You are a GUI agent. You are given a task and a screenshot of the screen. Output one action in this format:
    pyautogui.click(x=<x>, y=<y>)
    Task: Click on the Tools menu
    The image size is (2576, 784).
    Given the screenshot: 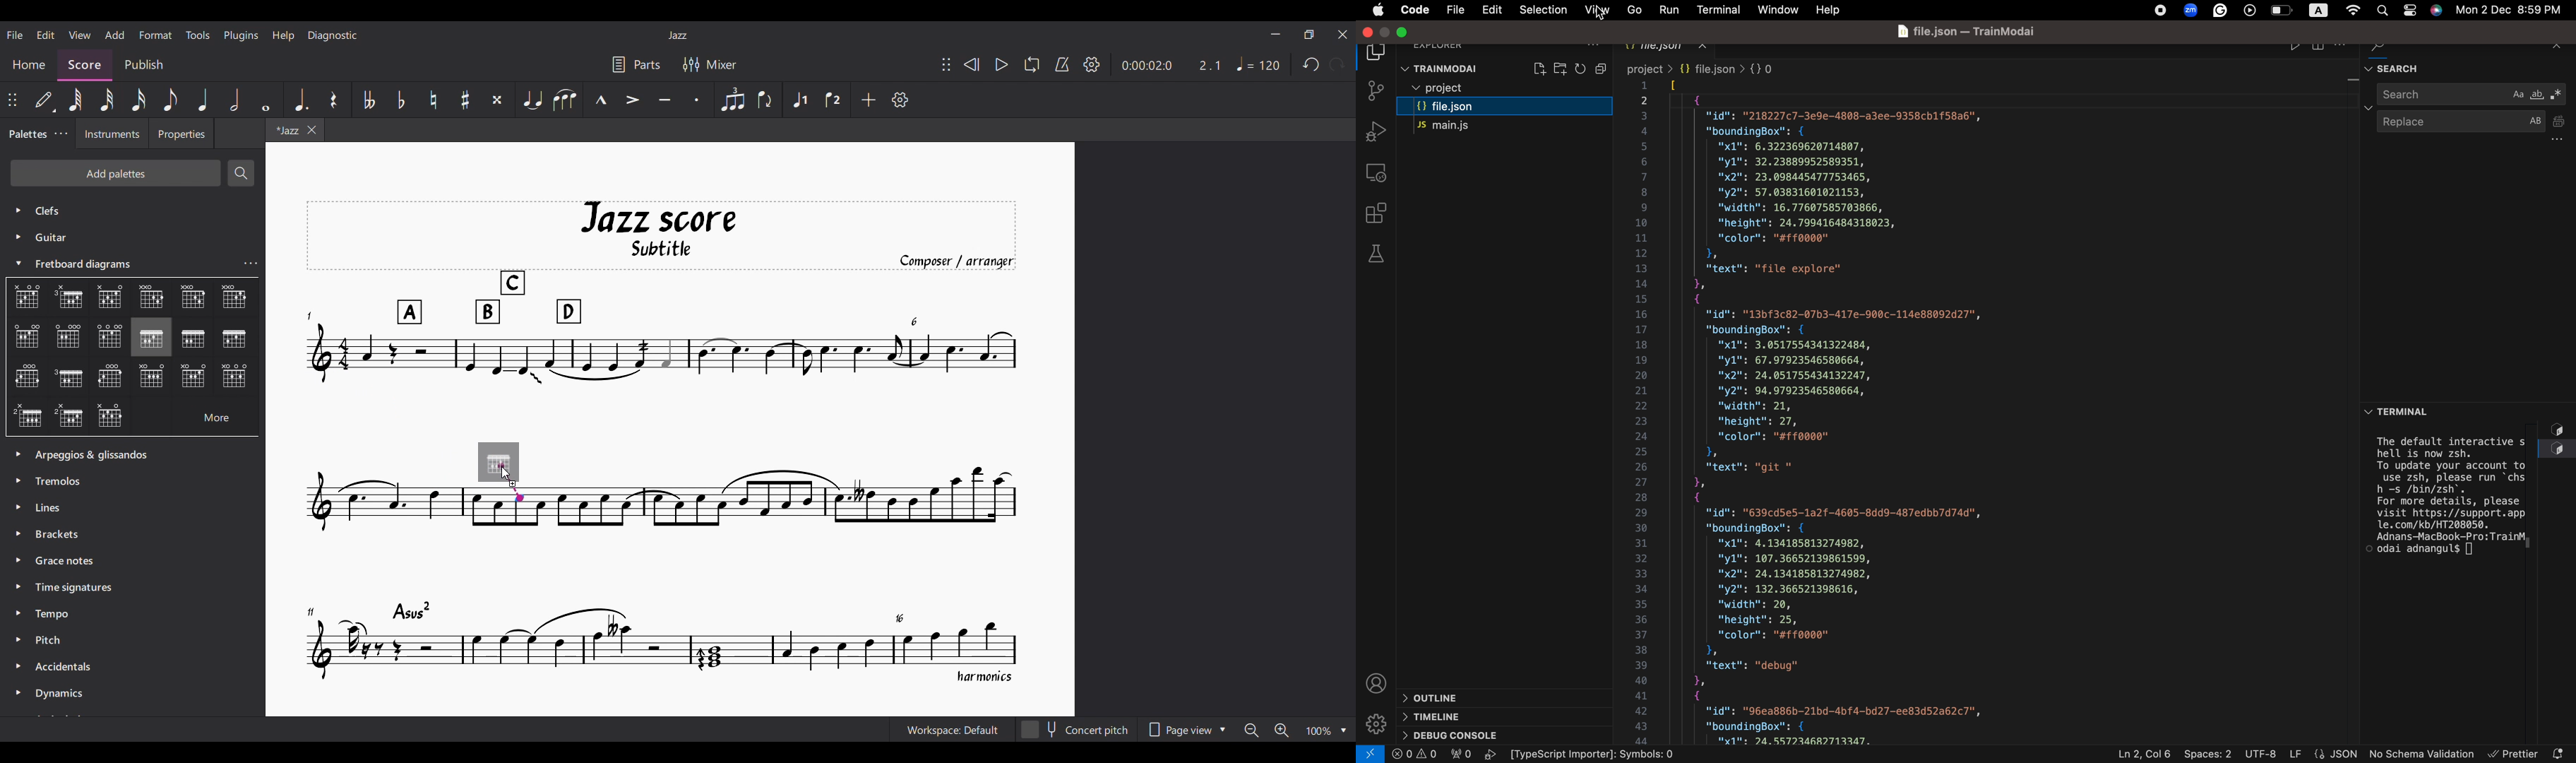 What is the action you would take?
    pyautogui.click(x=197, y=35)
    